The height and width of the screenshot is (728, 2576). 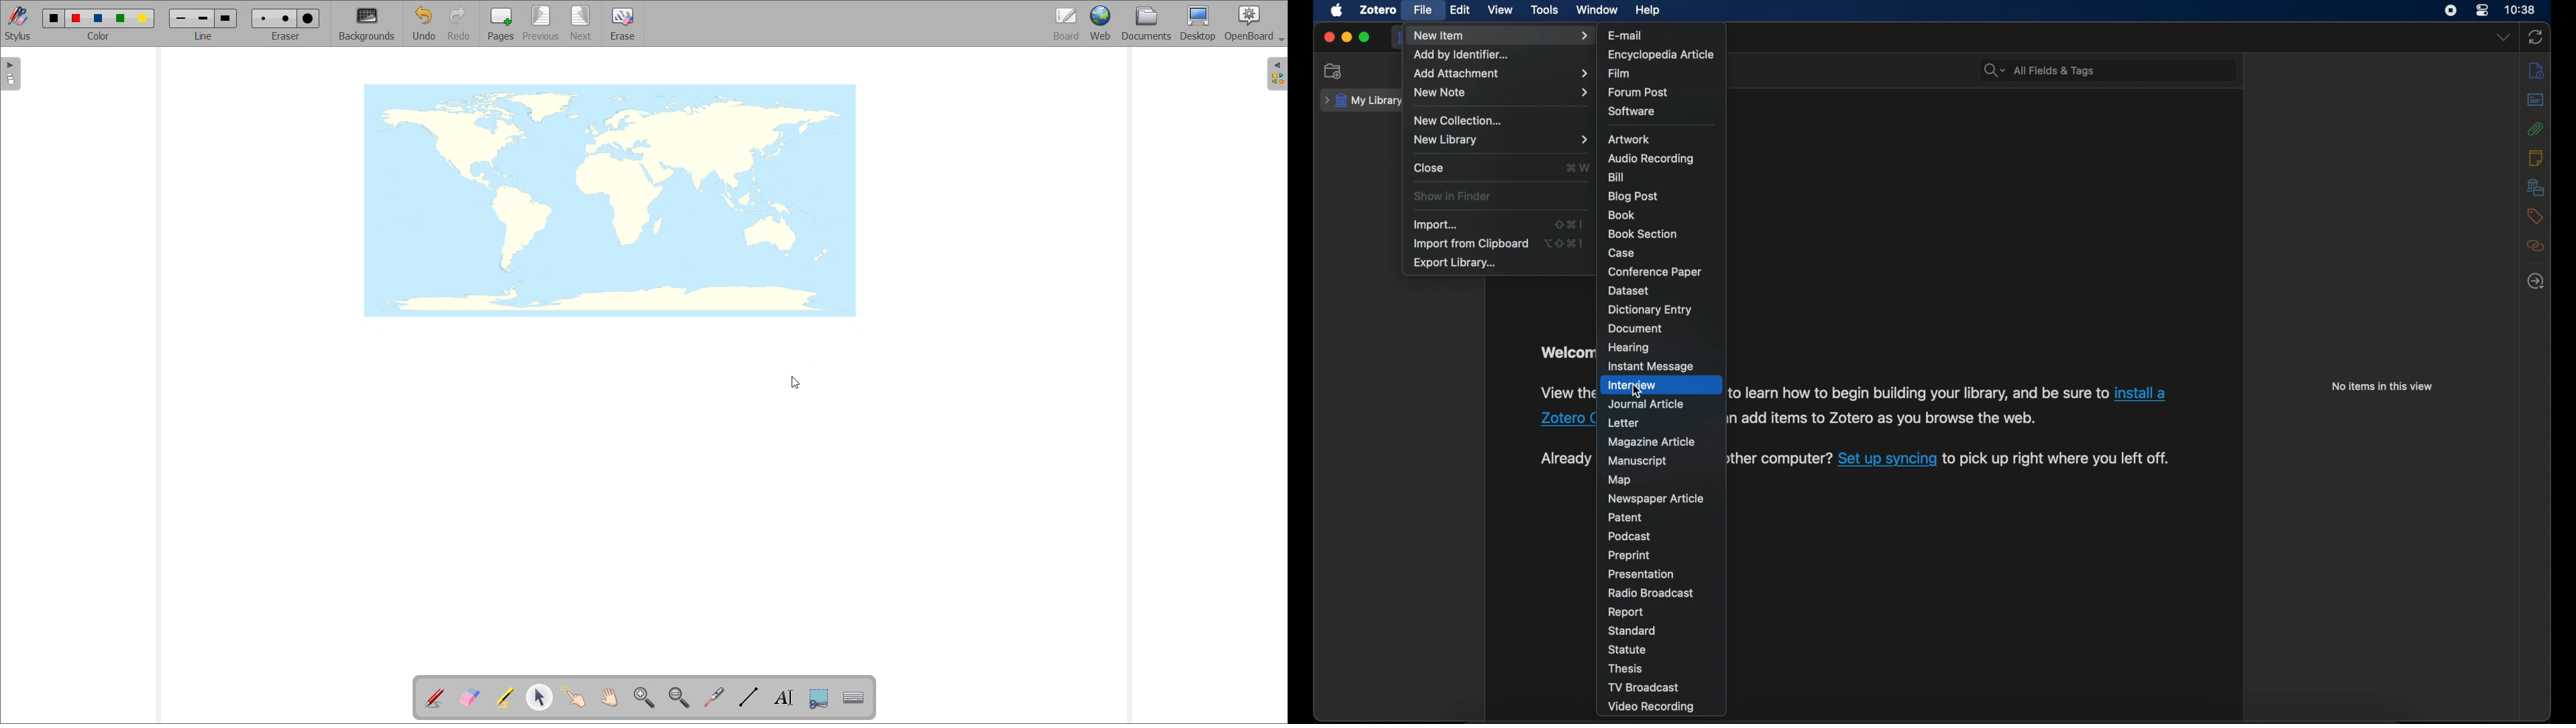 What do you see at coordinates (1634, 328) in the screenshot?
I see `document` at bounding box center [1634, 328].